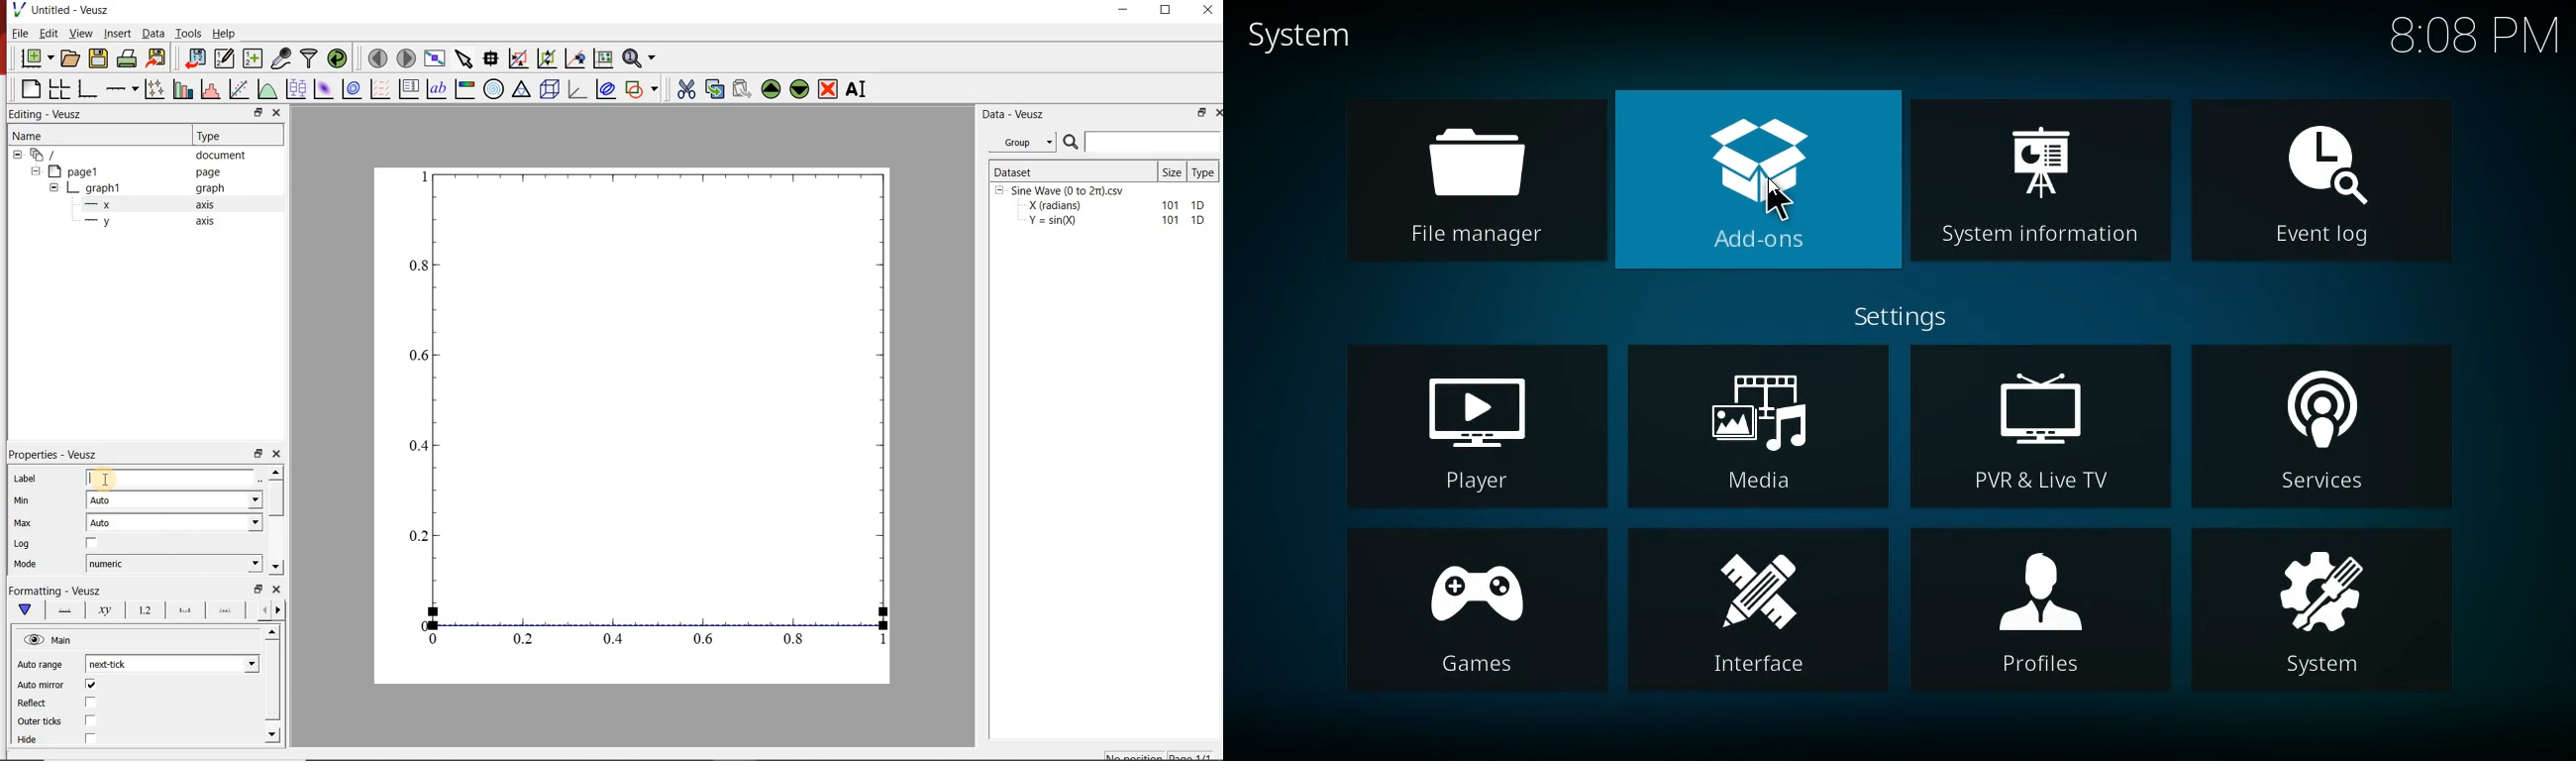  I want to click on Formatting - Veusz, so click(55, 589).